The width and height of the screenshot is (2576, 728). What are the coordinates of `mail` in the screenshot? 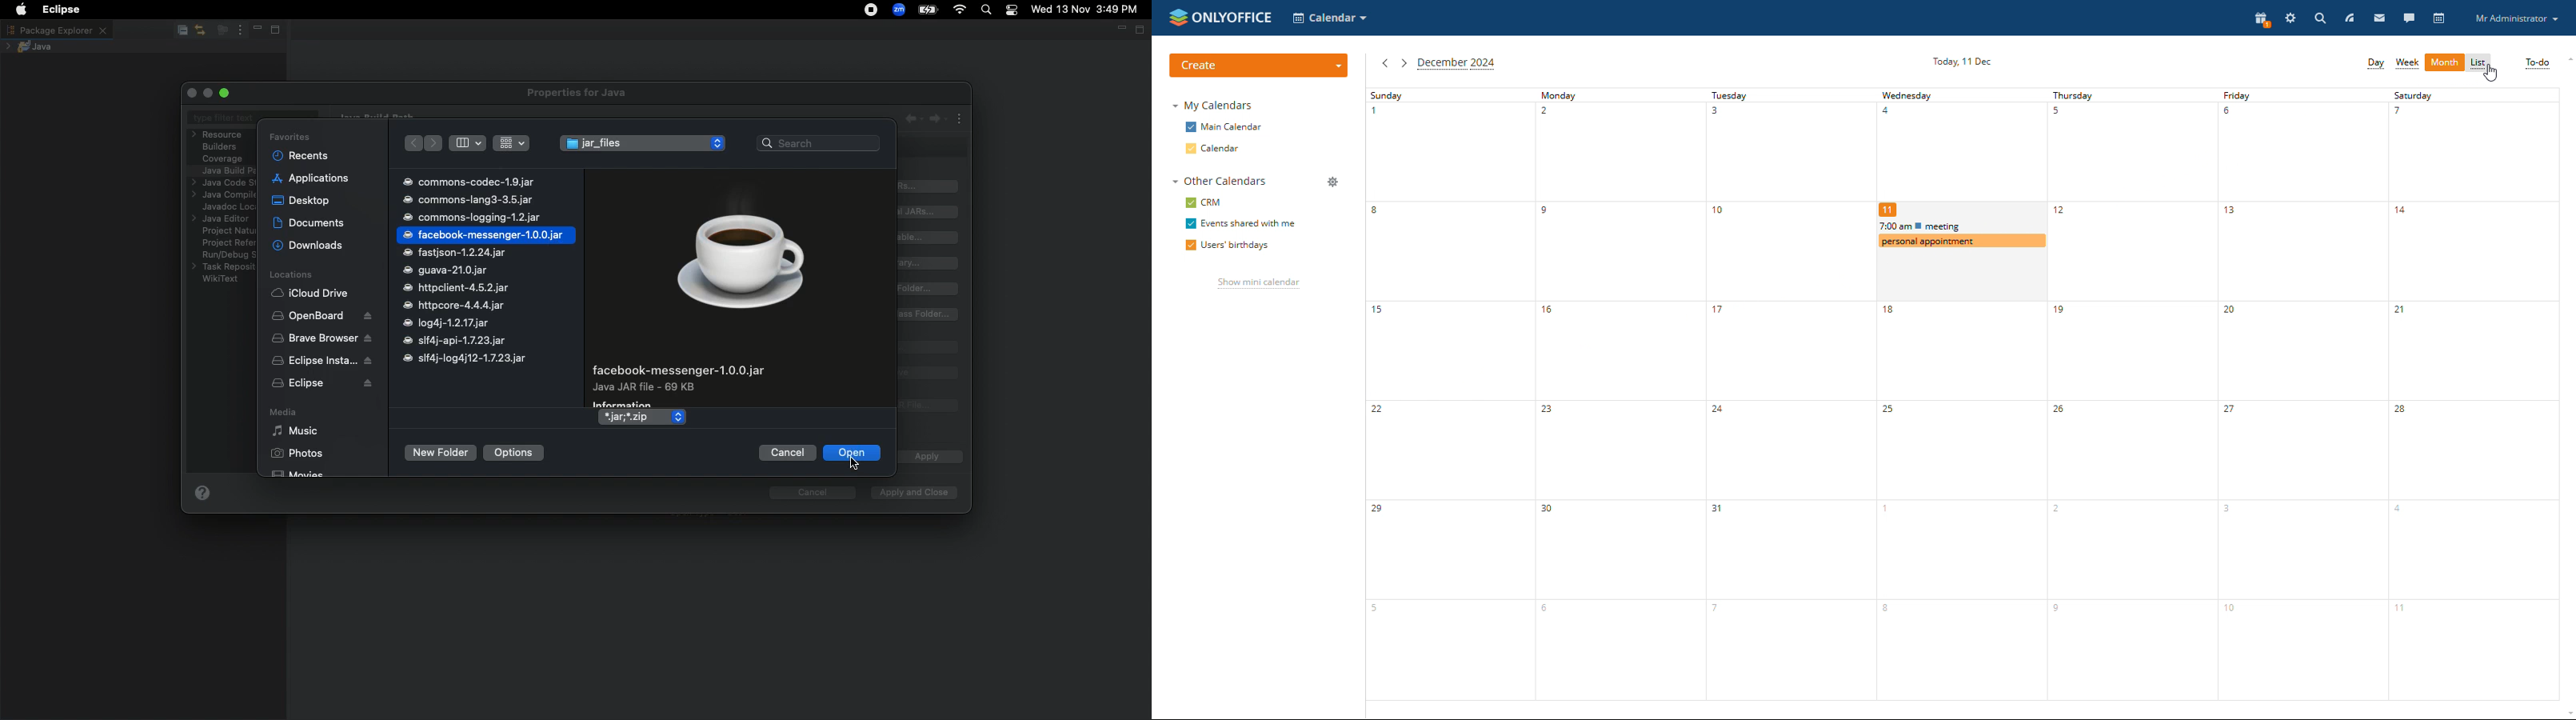 It's located at (2381, 17).